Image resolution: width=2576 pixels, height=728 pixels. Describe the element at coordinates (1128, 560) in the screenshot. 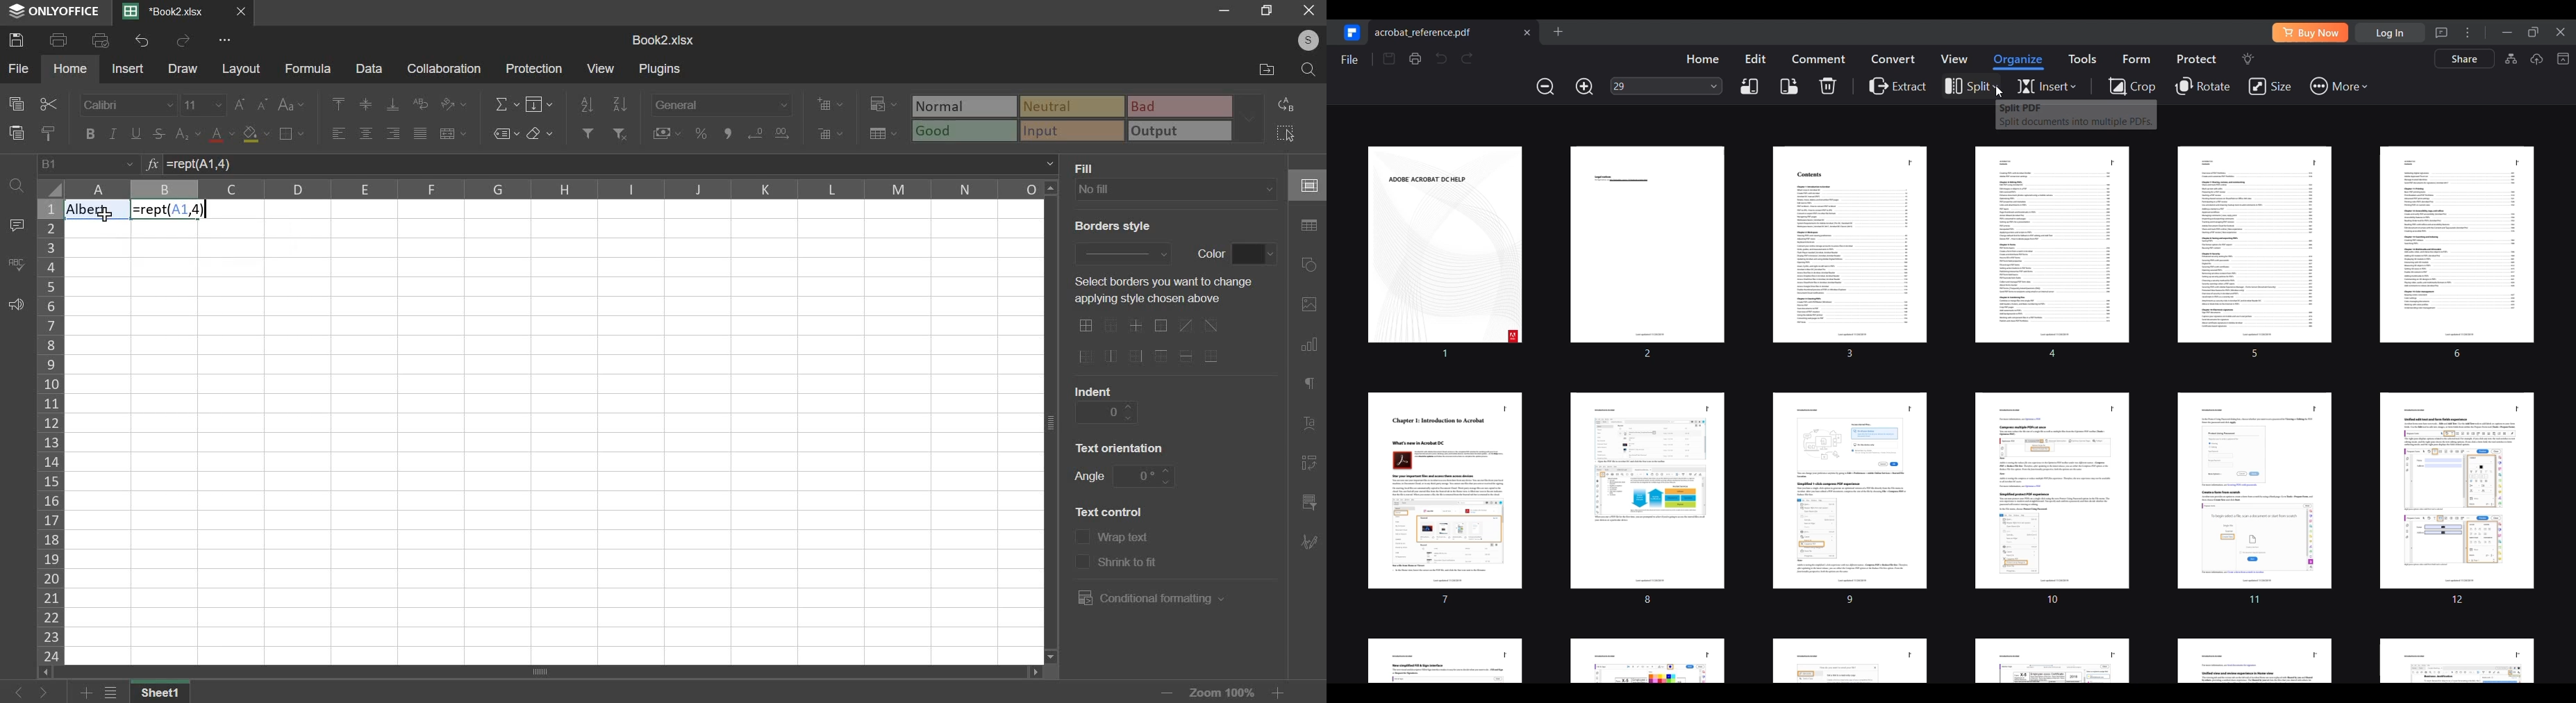

I see `text` at that location.